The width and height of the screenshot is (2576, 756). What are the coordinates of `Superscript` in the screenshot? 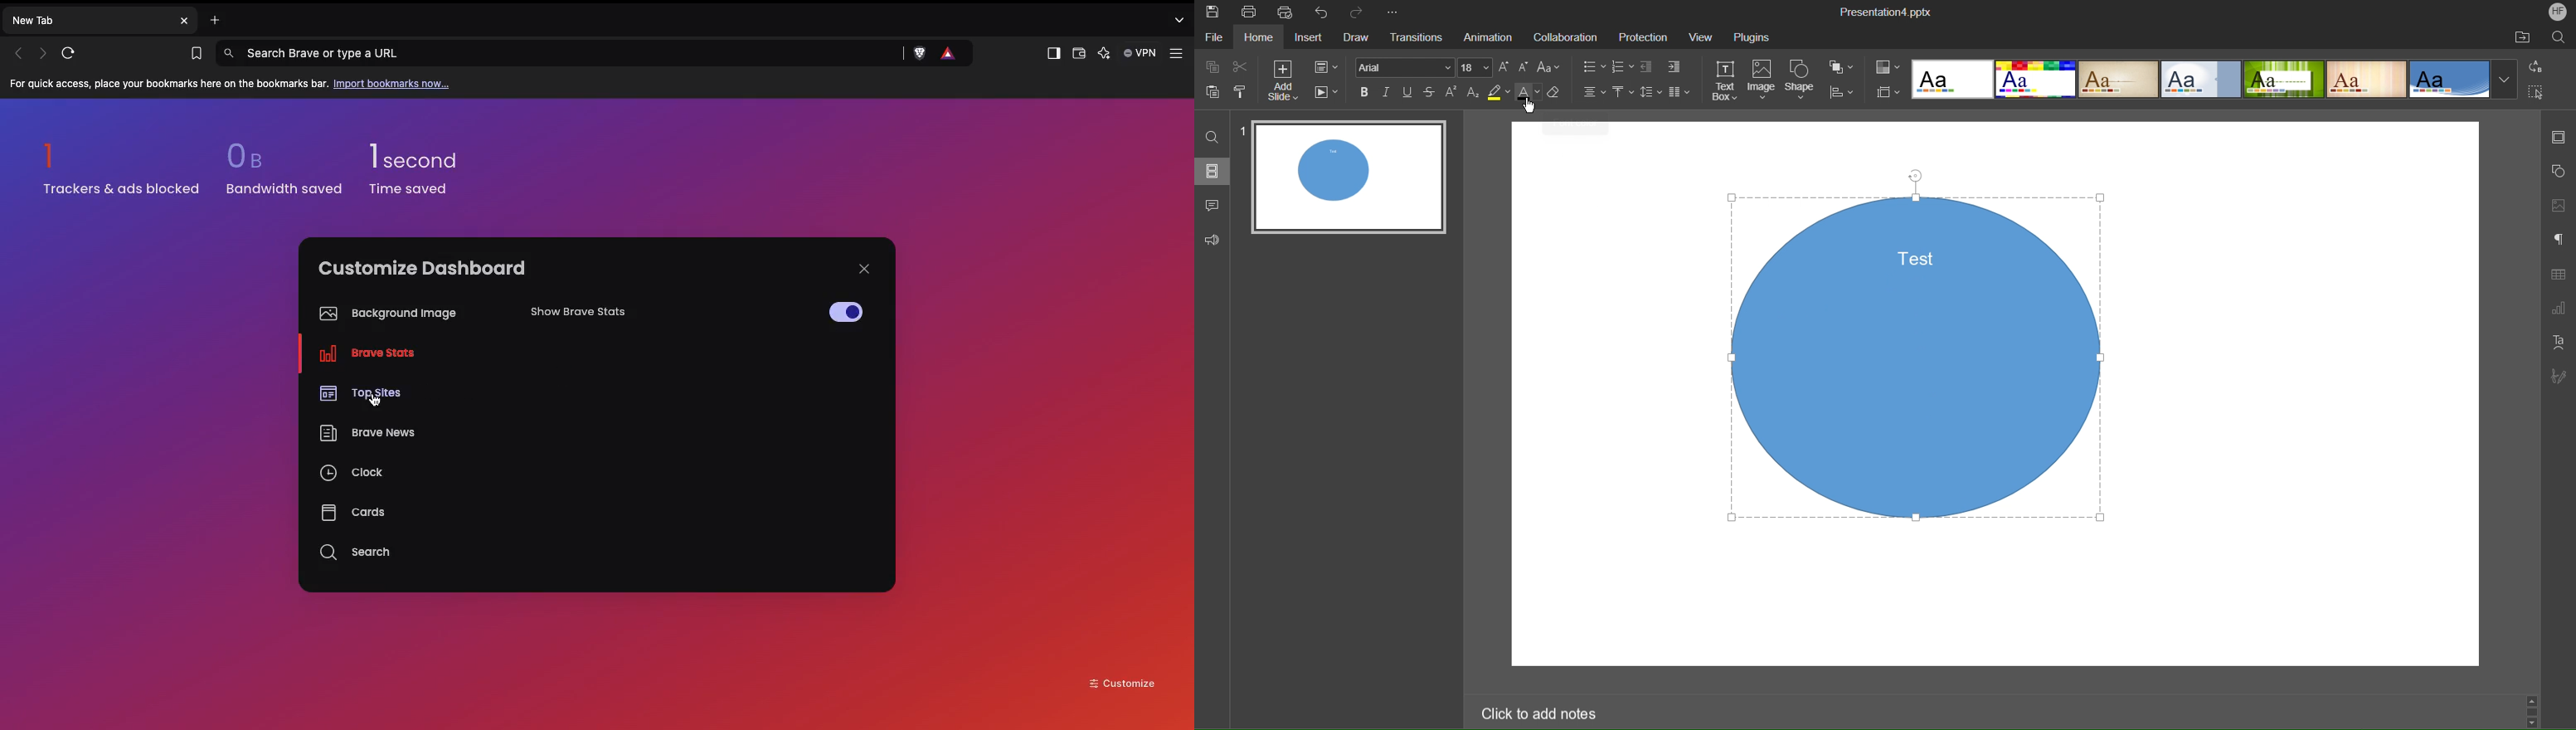 It's located at (1453, 94).